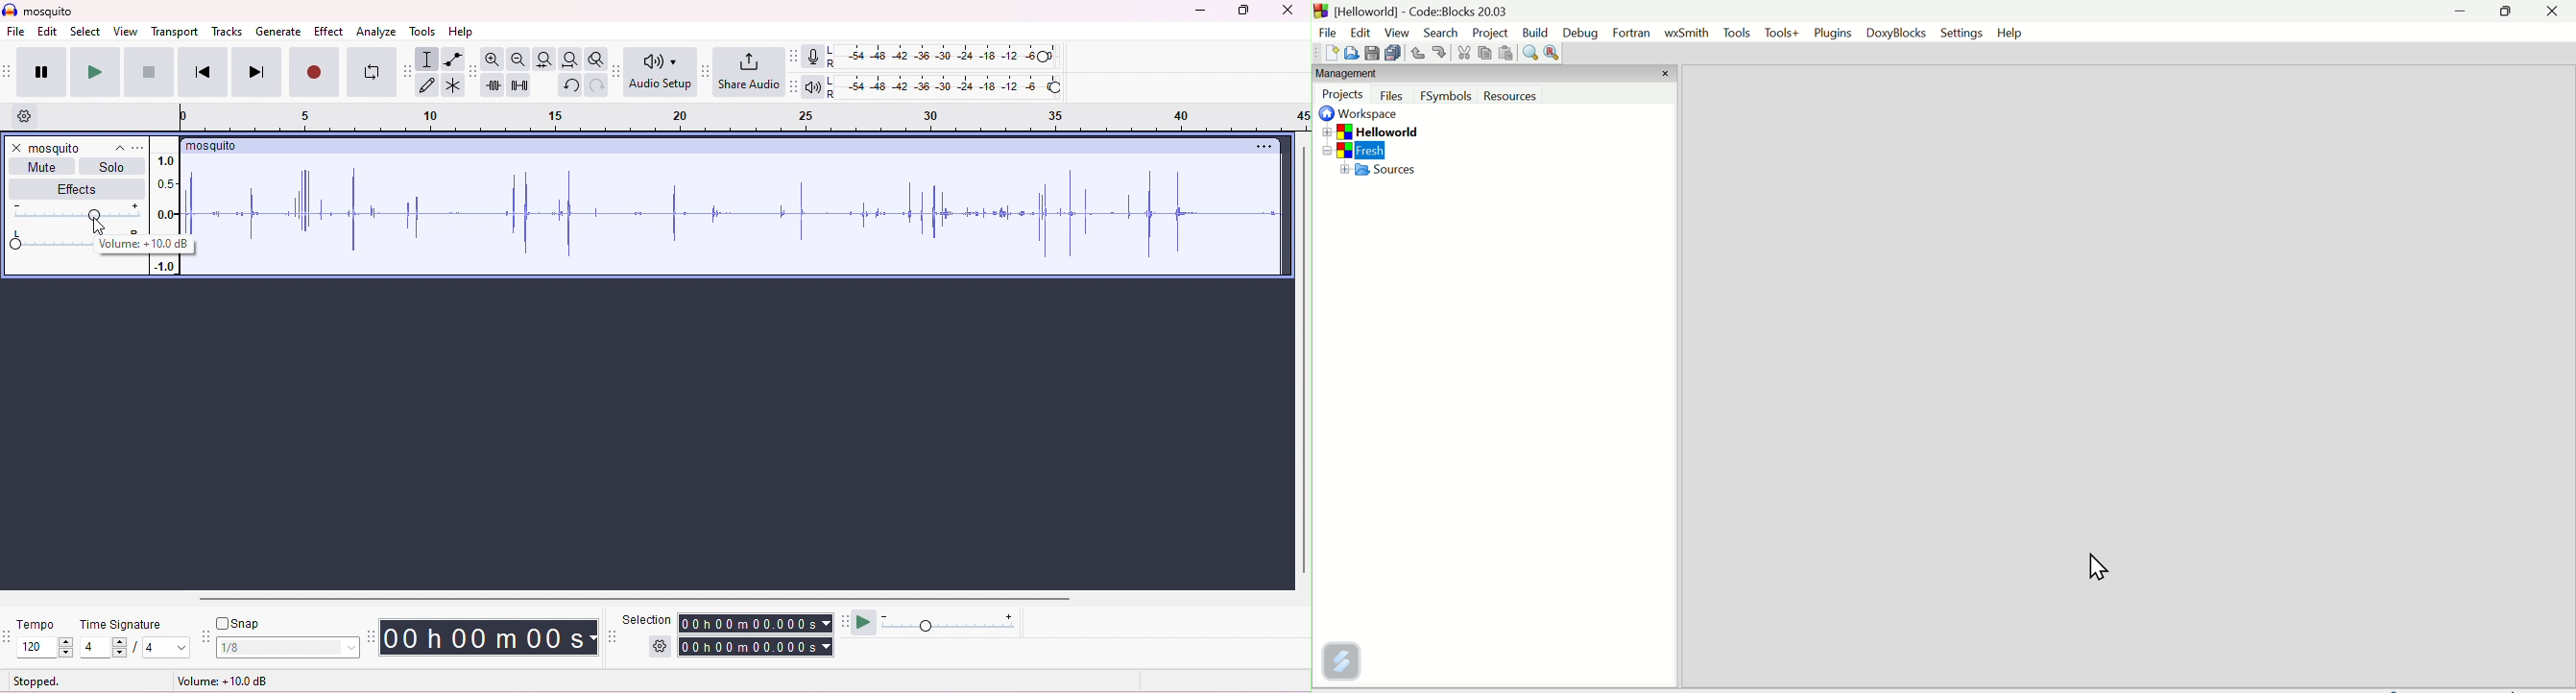  Describe the element at coordinates (1264, 147) in the screenshot. I see `options` at that location.